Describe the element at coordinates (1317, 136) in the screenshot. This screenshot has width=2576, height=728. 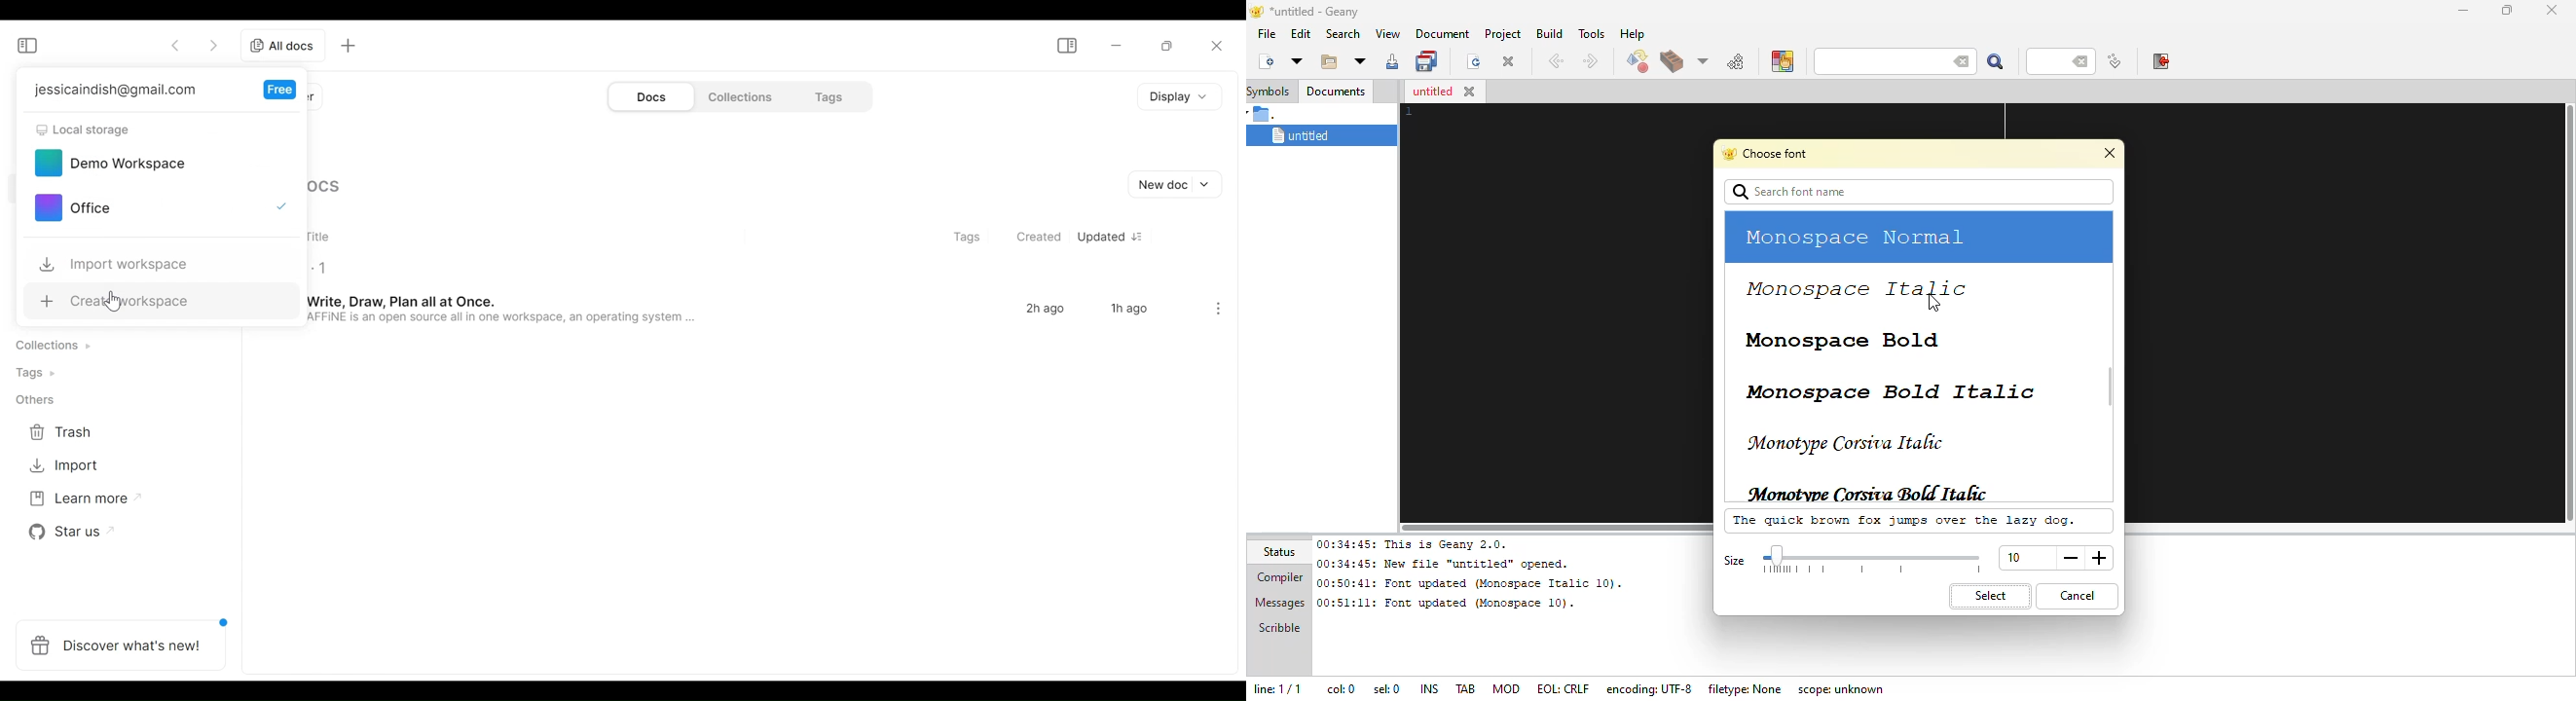
I see `untitled` at that location.